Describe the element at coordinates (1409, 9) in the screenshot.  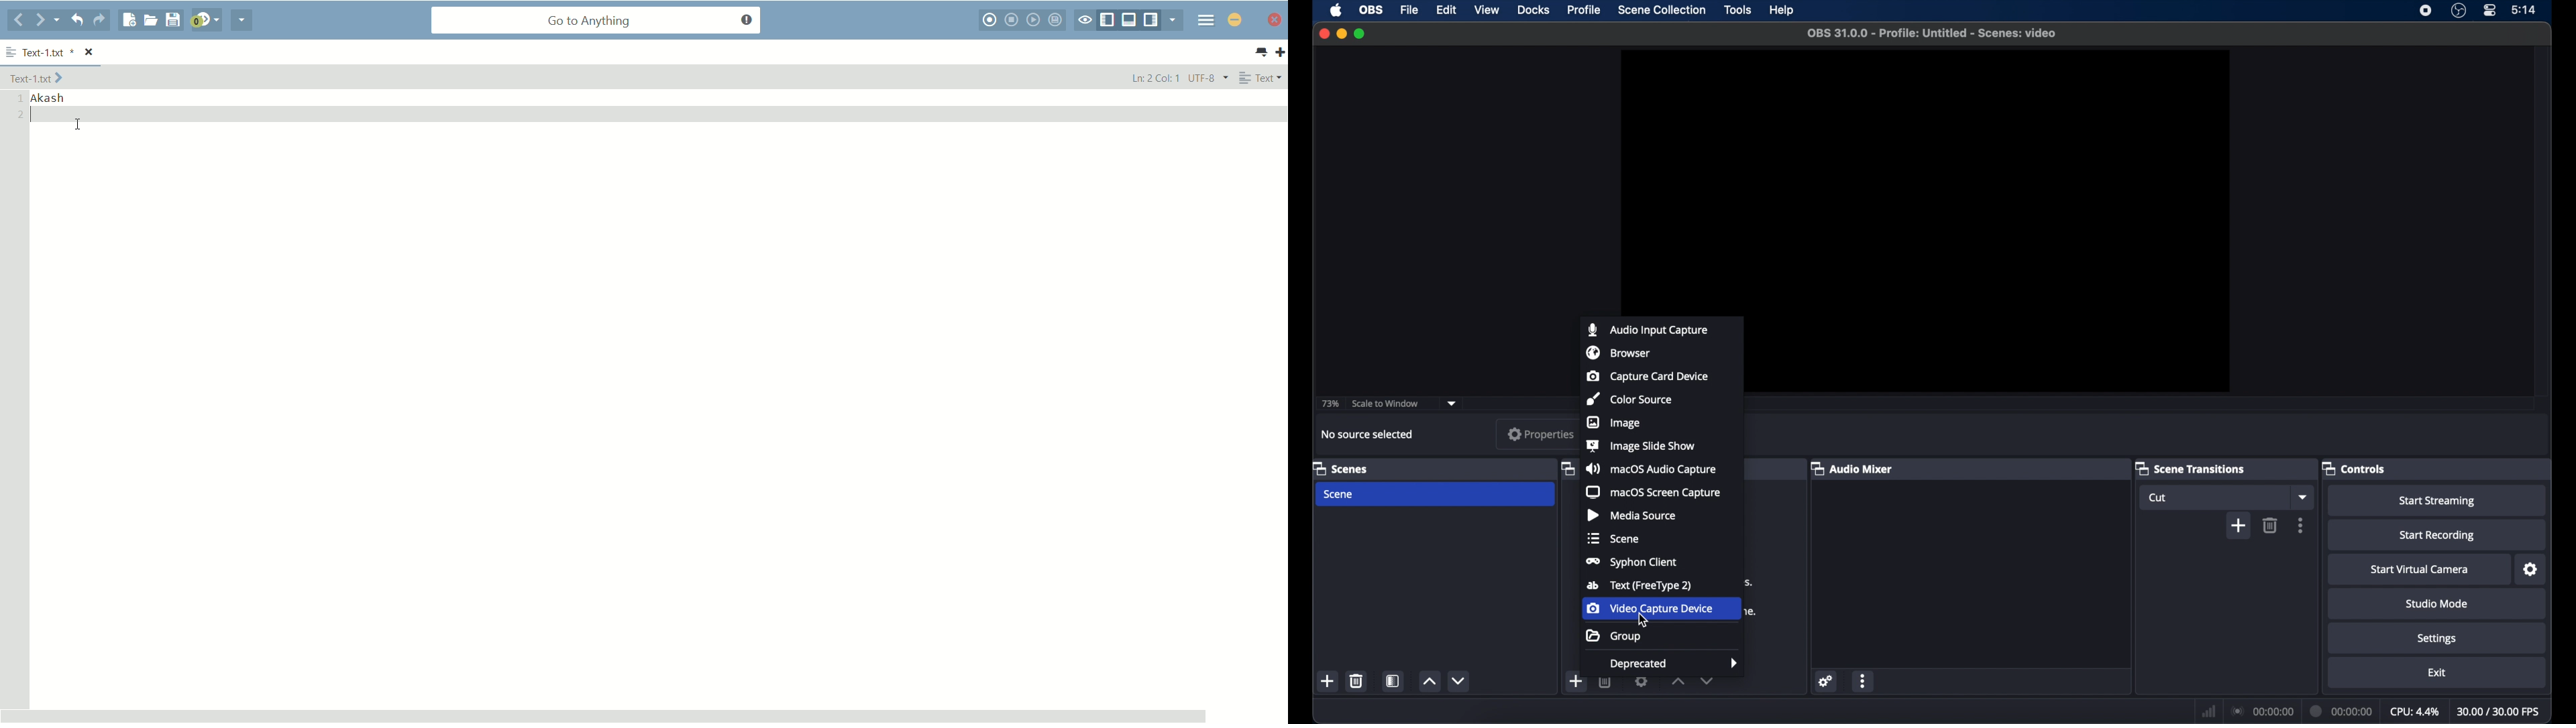
I see `file` at that location.